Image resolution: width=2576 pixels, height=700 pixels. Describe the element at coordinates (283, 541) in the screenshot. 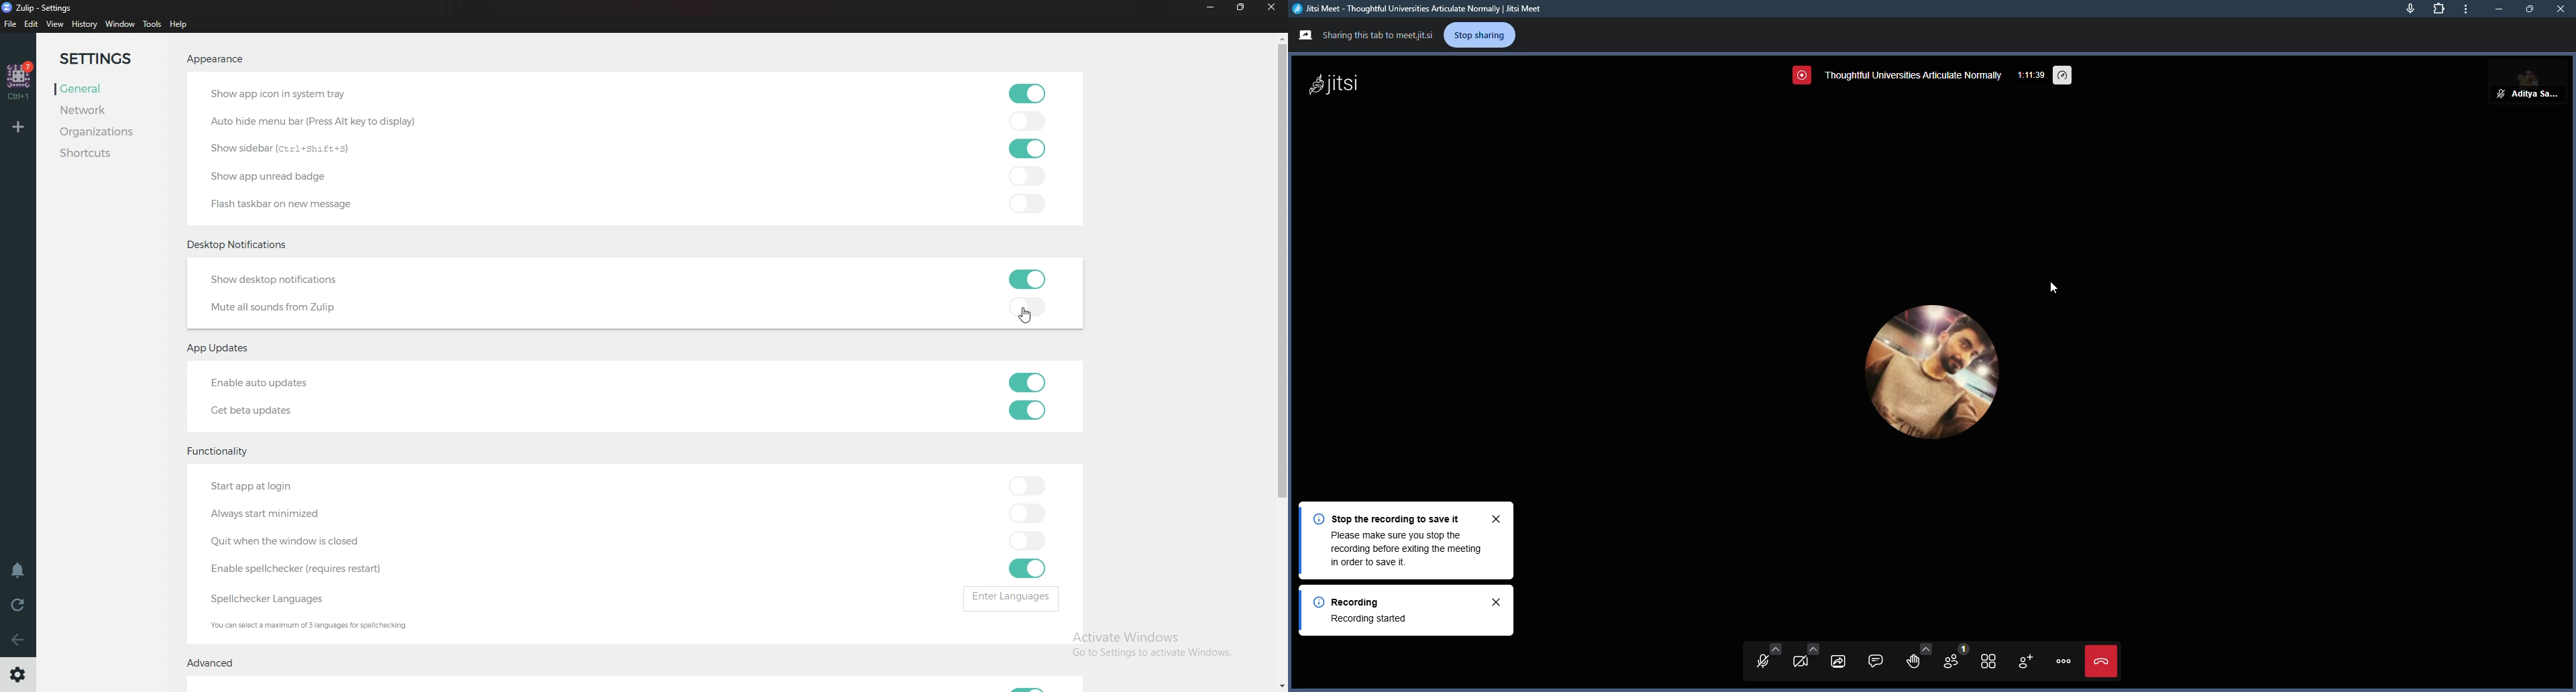

I see `Quit when windows is closed` at that location.